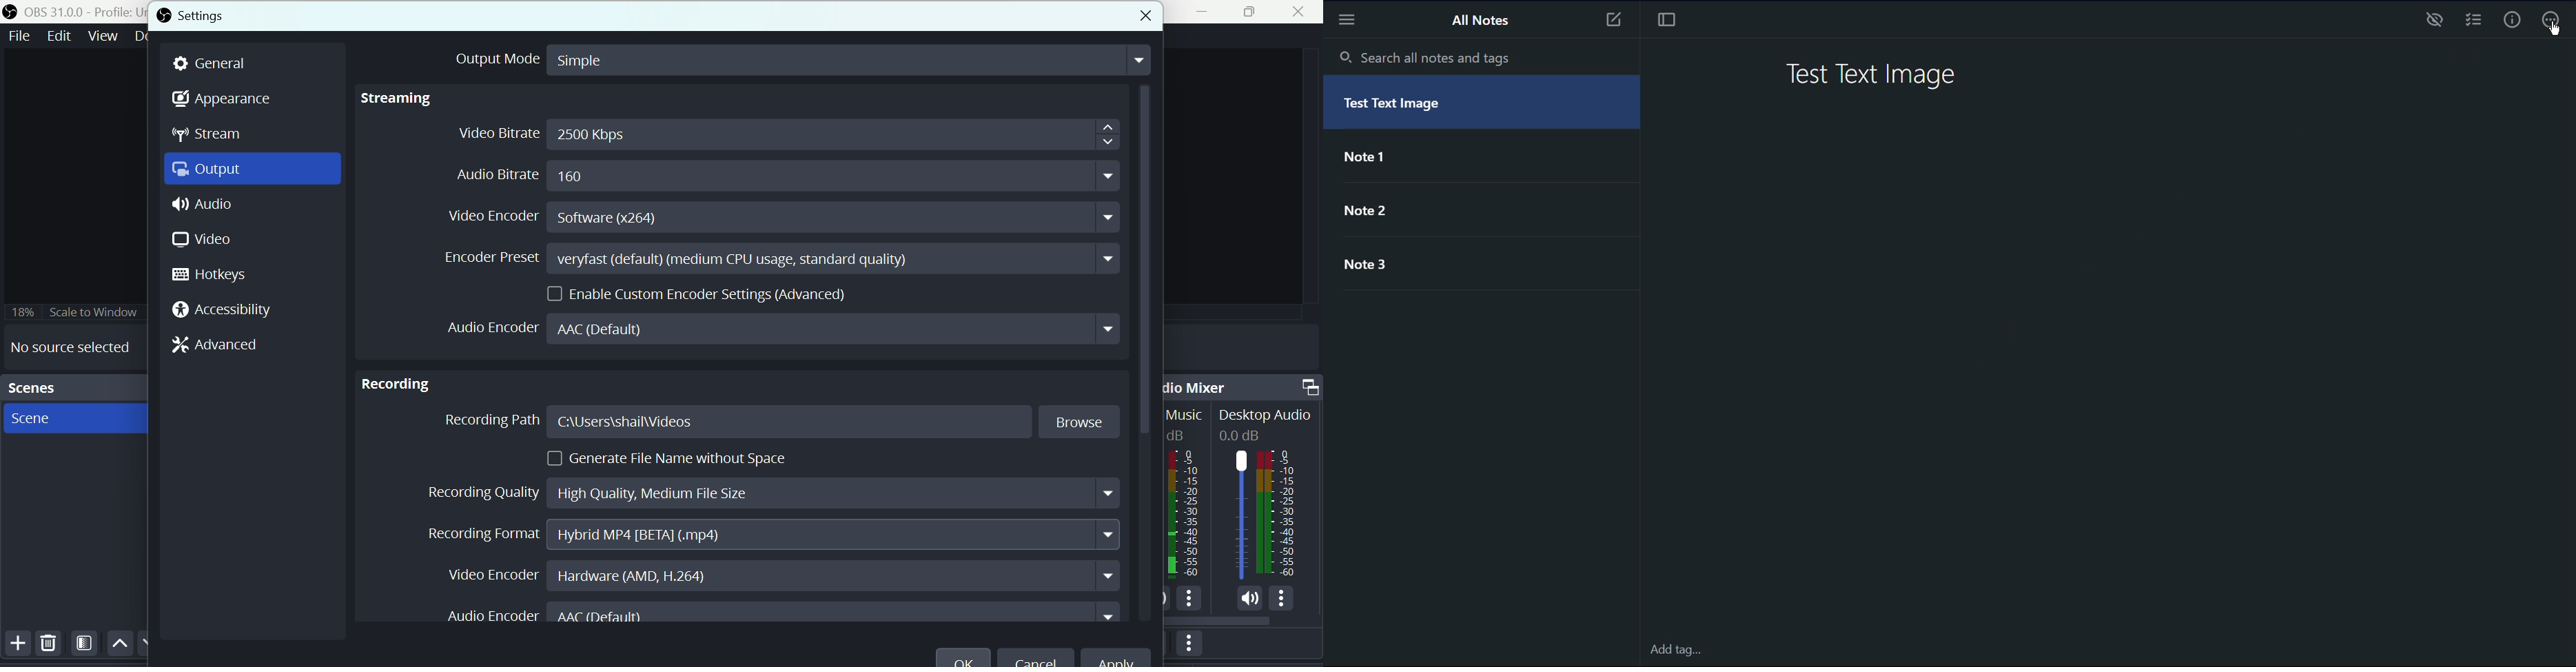 Image resolution: width=2576 pixels, height=672 pixels. Describe the element at coordinates (782, 133) in the screenshot. I see `Video bitrate` at that location.